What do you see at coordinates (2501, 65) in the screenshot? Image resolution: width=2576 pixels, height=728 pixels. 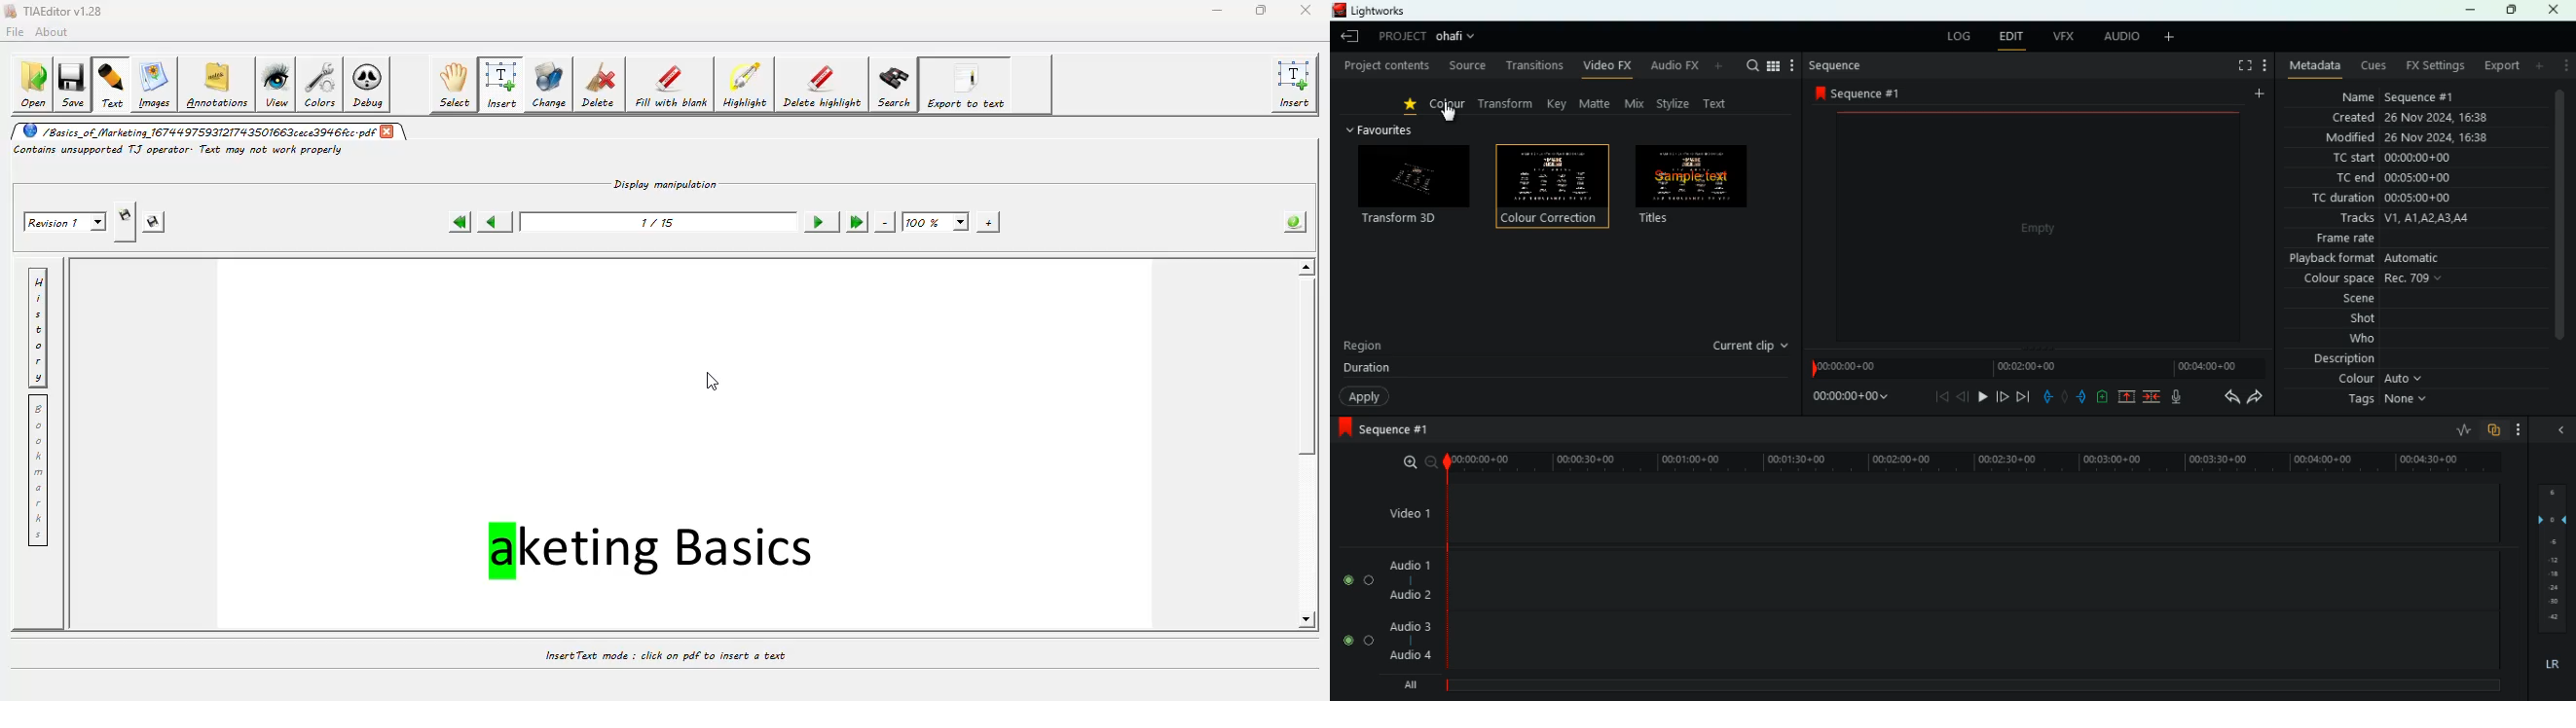 I see `export` at bounding box center [2501, 65].